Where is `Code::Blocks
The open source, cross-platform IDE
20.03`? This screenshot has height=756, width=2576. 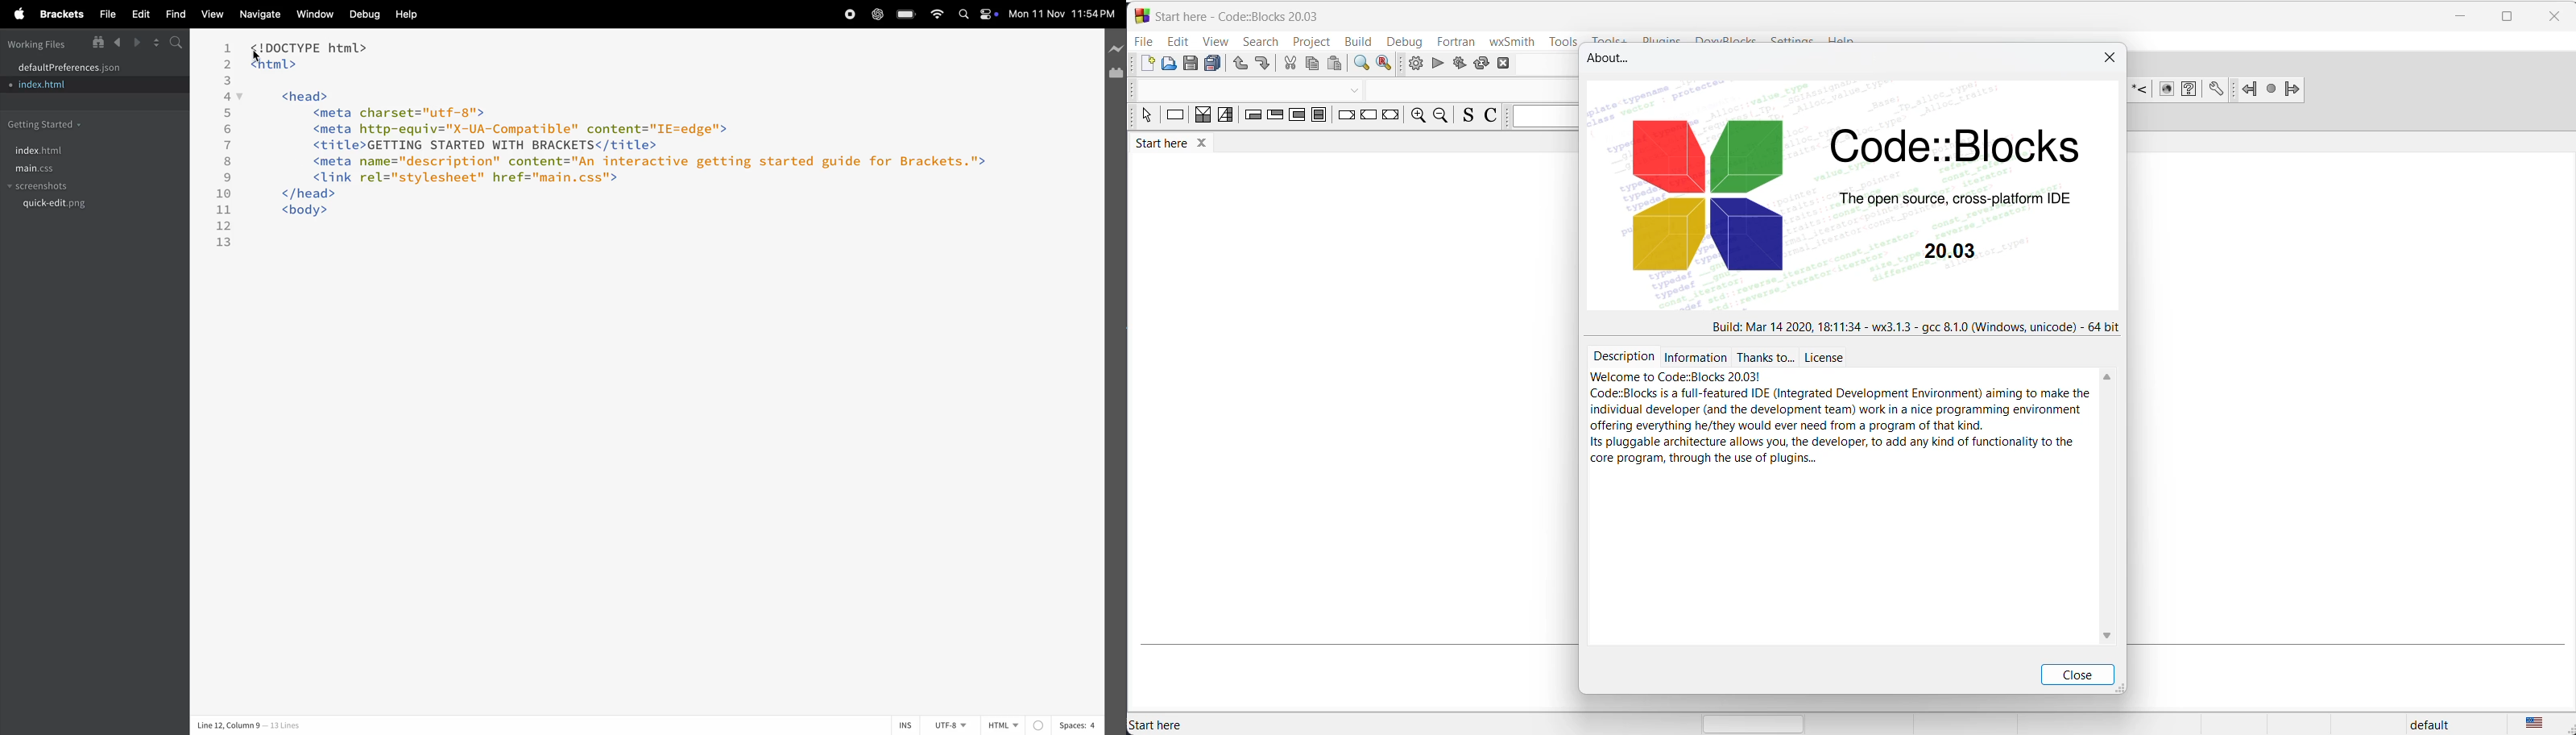 Code::Blocks
The open source, cross-platform IDE
20.03 is located at coordinates (1859, 197).